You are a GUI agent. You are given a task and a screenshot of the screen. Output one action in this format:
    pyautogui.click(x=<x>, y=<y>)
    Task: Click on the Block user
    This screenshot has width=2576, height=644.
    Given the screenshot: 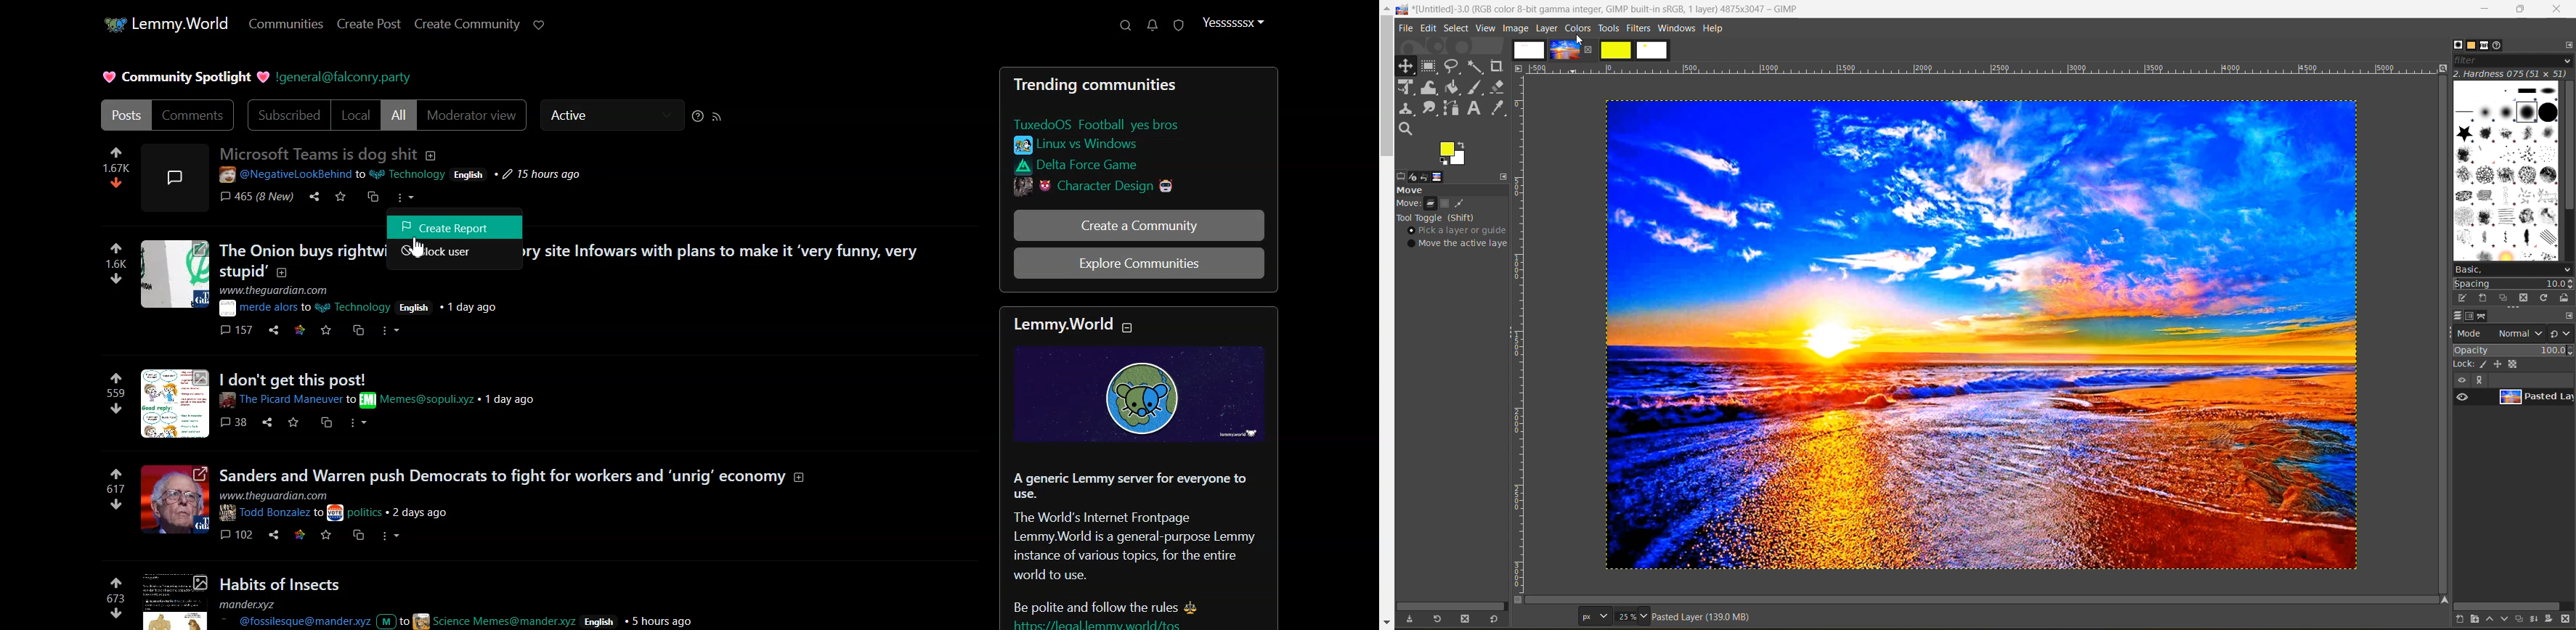 What is the action you would take?
    pyautogui.click(x=455, y=254)
    